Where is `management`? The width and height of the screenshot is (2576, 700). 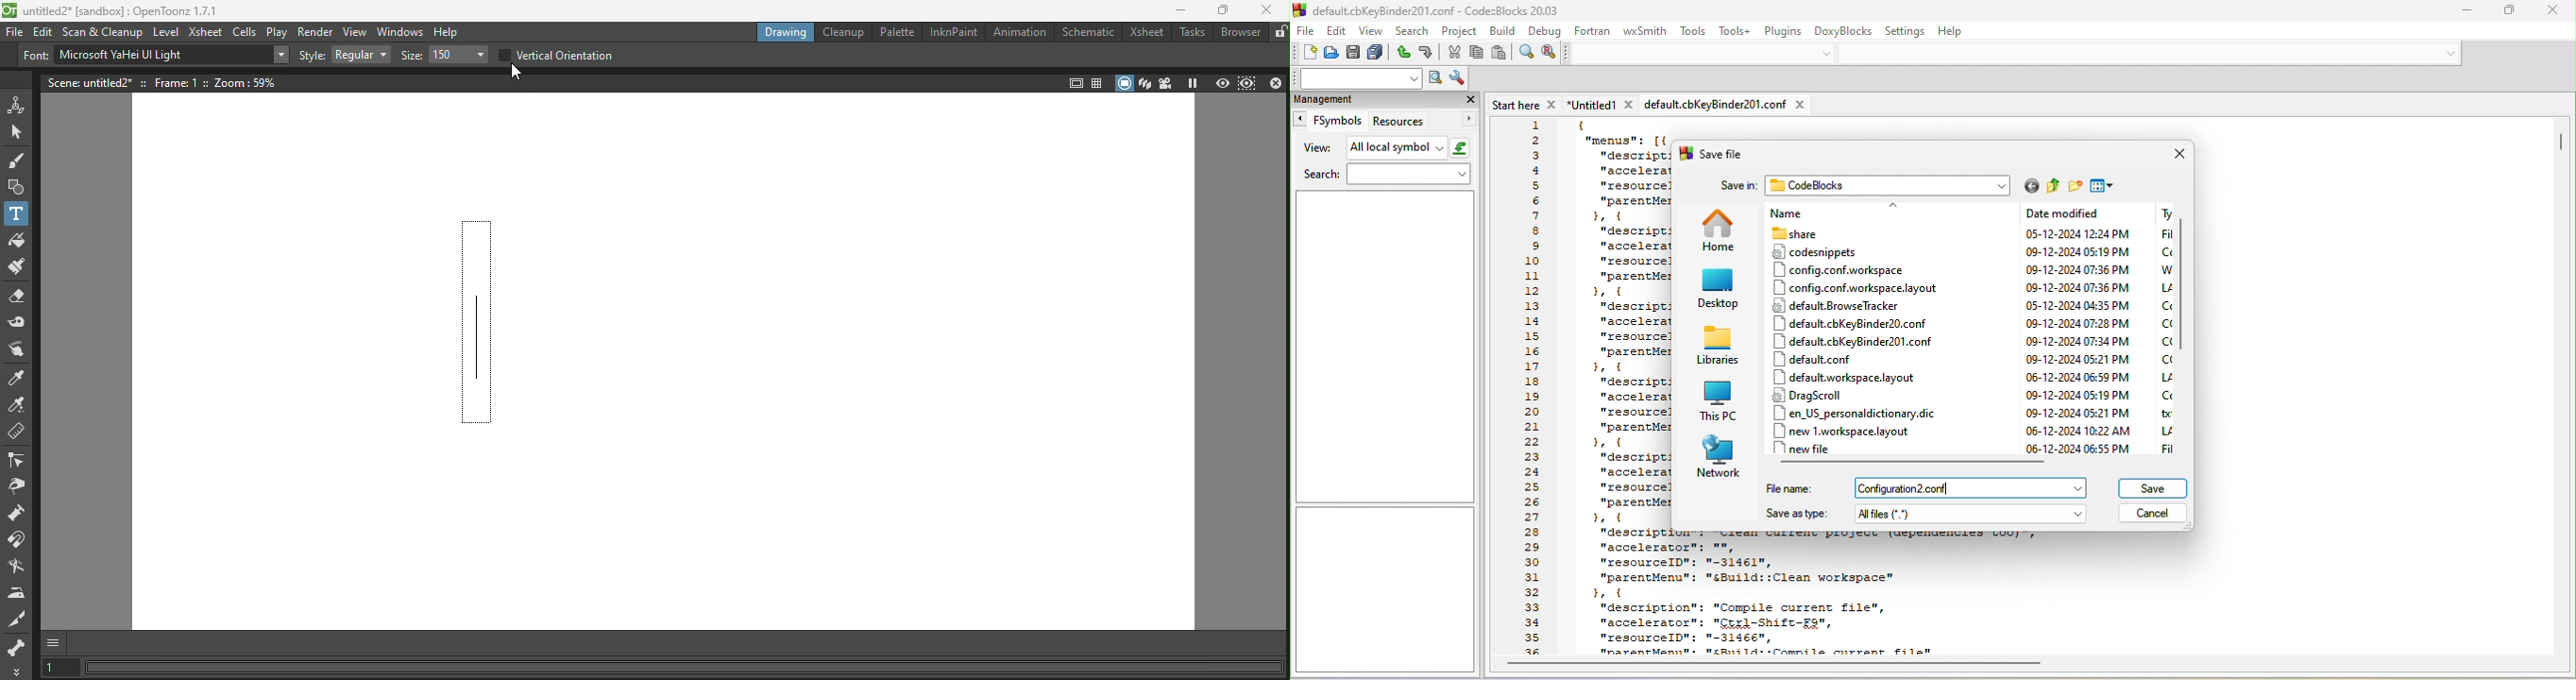 management is located at coordinates (1362, 100).